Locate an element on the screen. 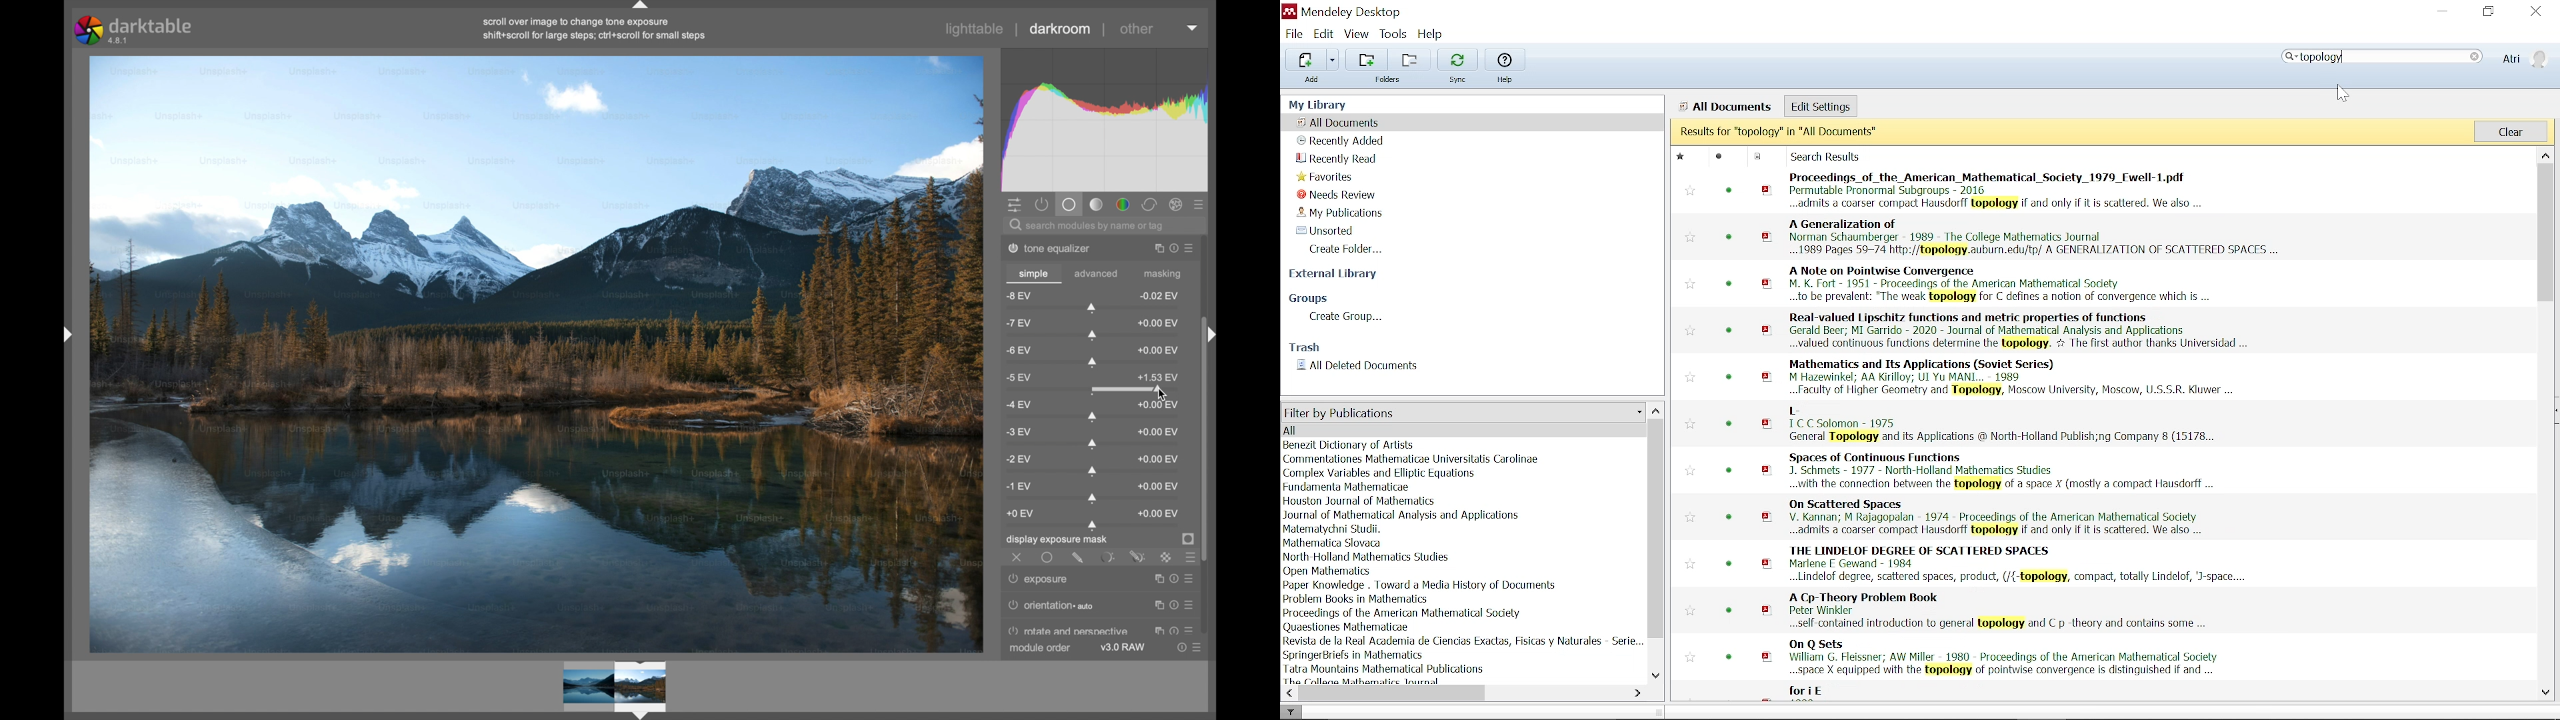 The height and width of the screenshot is (728, 2576). All deleted documents is located at coordinates (1358, 366).